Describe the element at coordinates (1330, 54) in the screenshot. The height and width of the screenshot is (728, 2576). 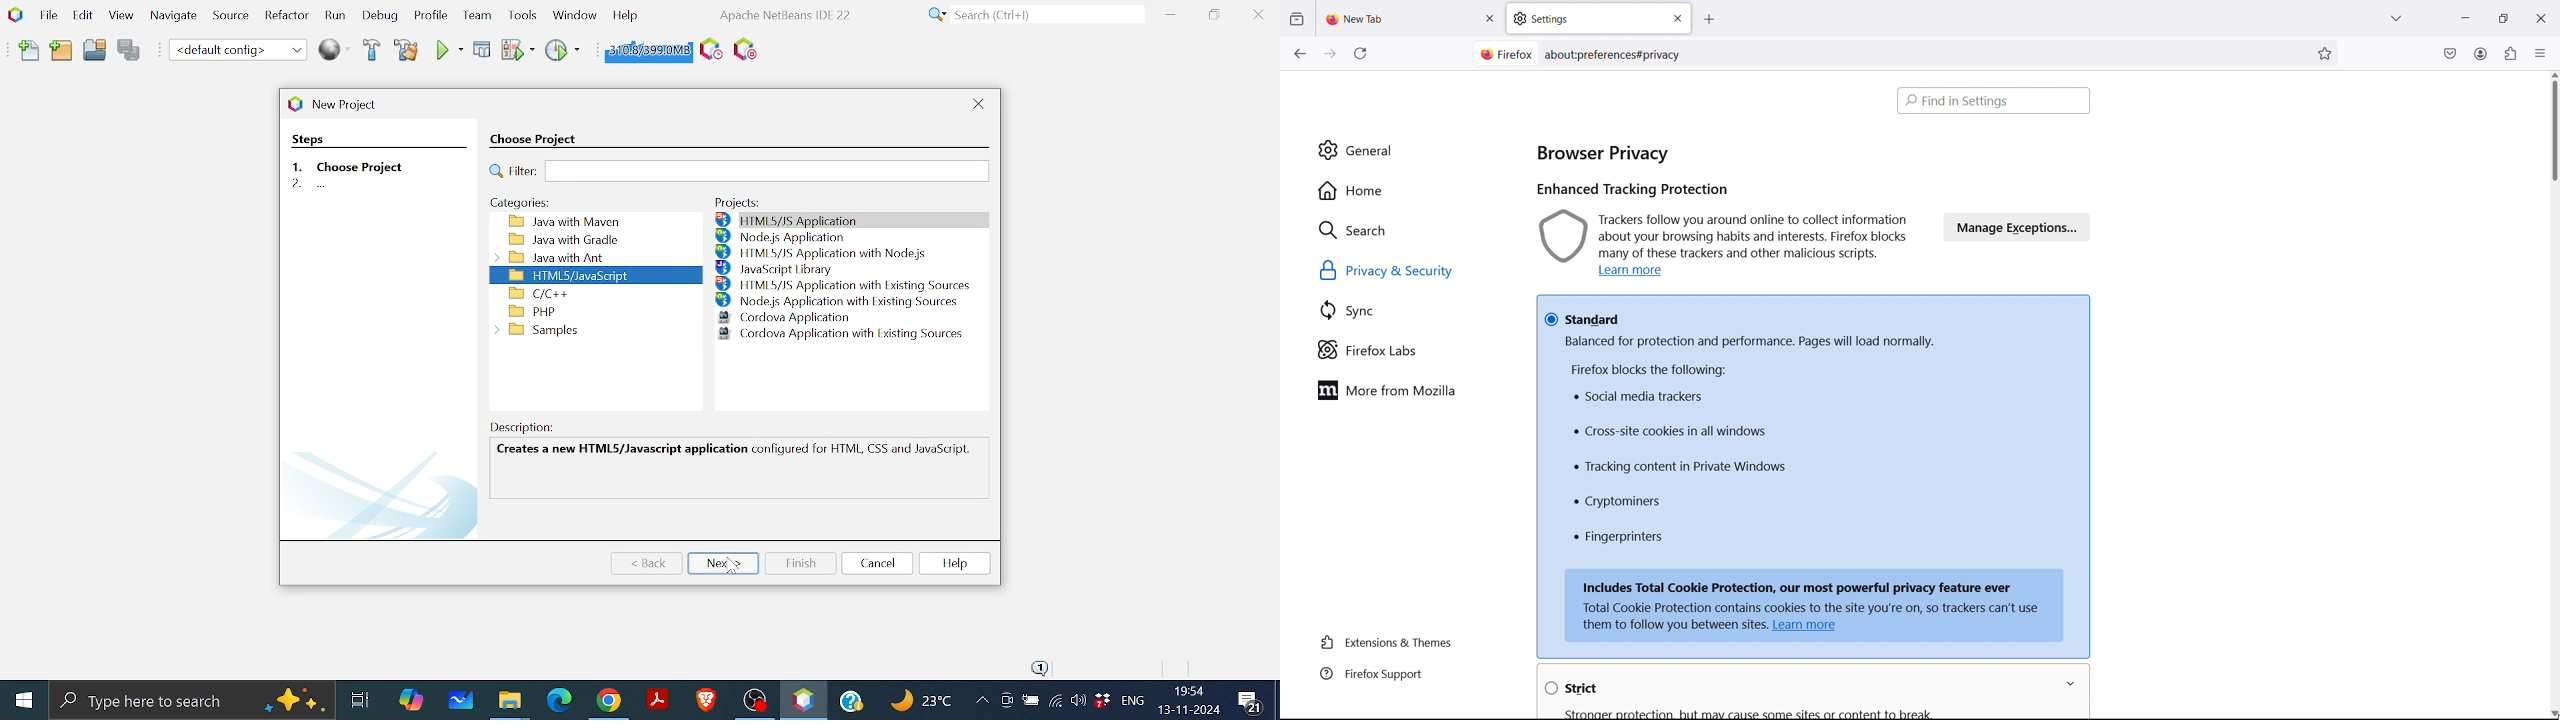
I see `go forward one page, right click or pull down to show history` at that location.